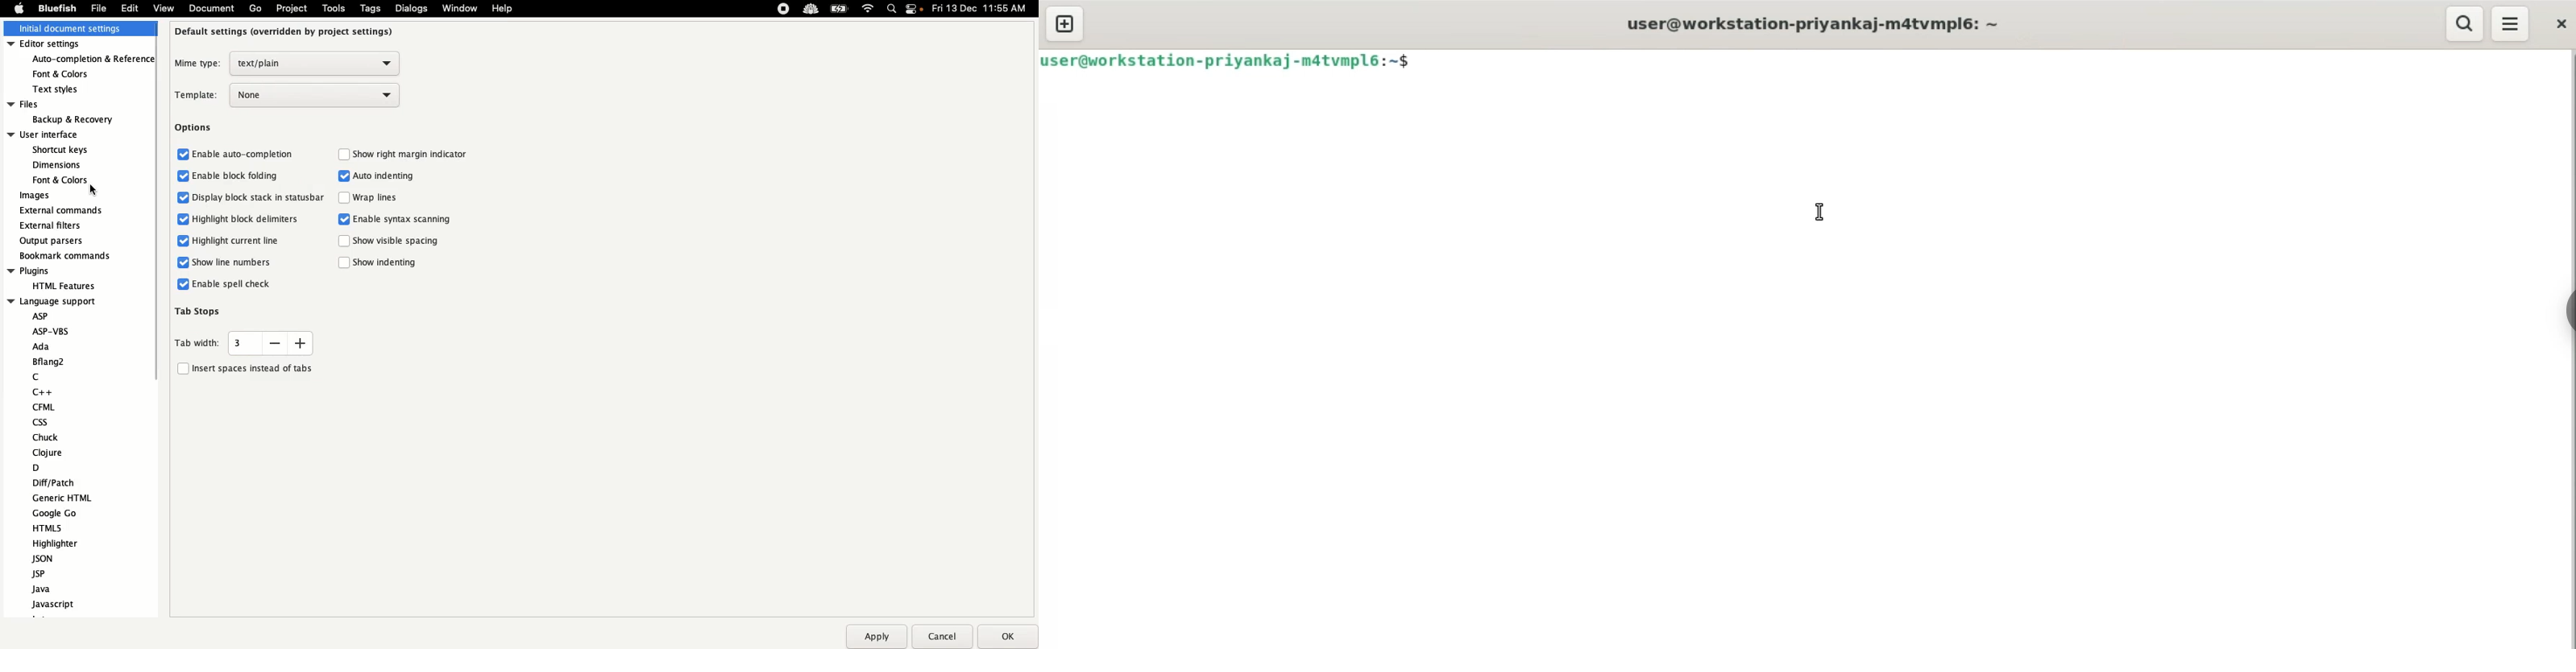  What do you see at coordinates (53, 226) in the screenshot?
I see `External filters` at bounding box center [53, 226].